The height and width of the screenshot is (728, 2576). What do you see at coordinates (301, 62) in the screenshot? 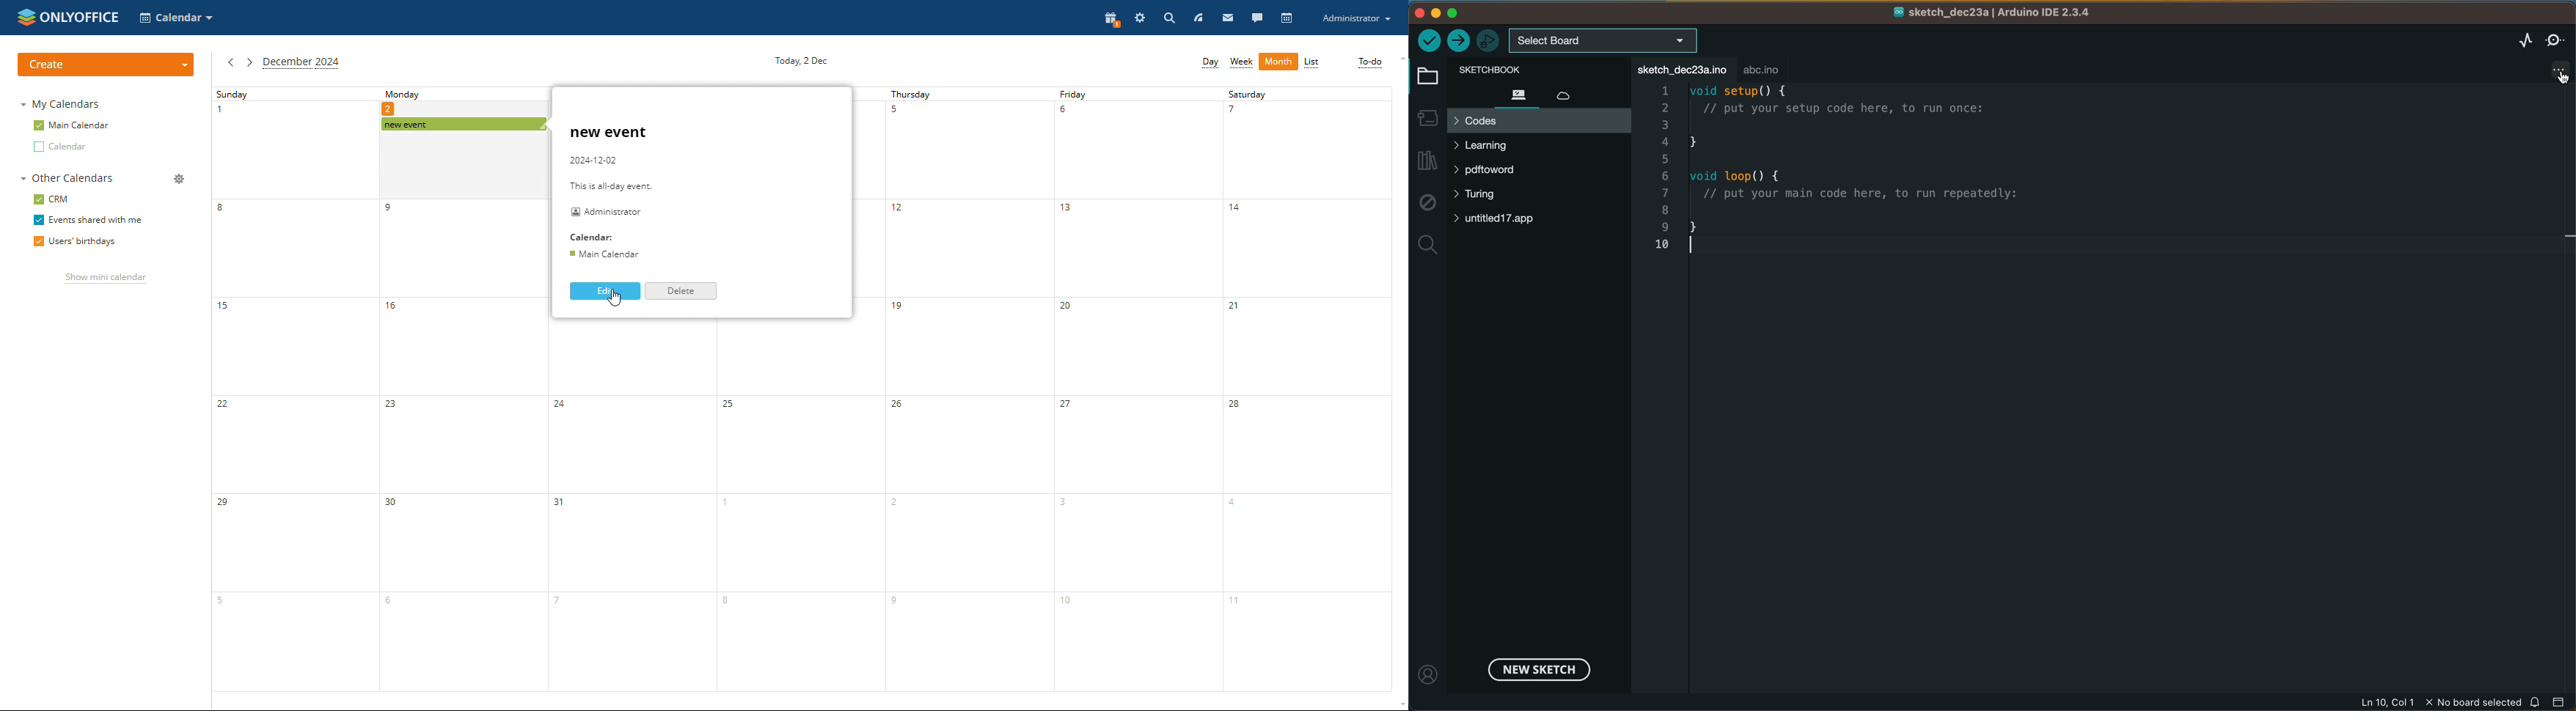
I see `` at bounding box center [301, 62].